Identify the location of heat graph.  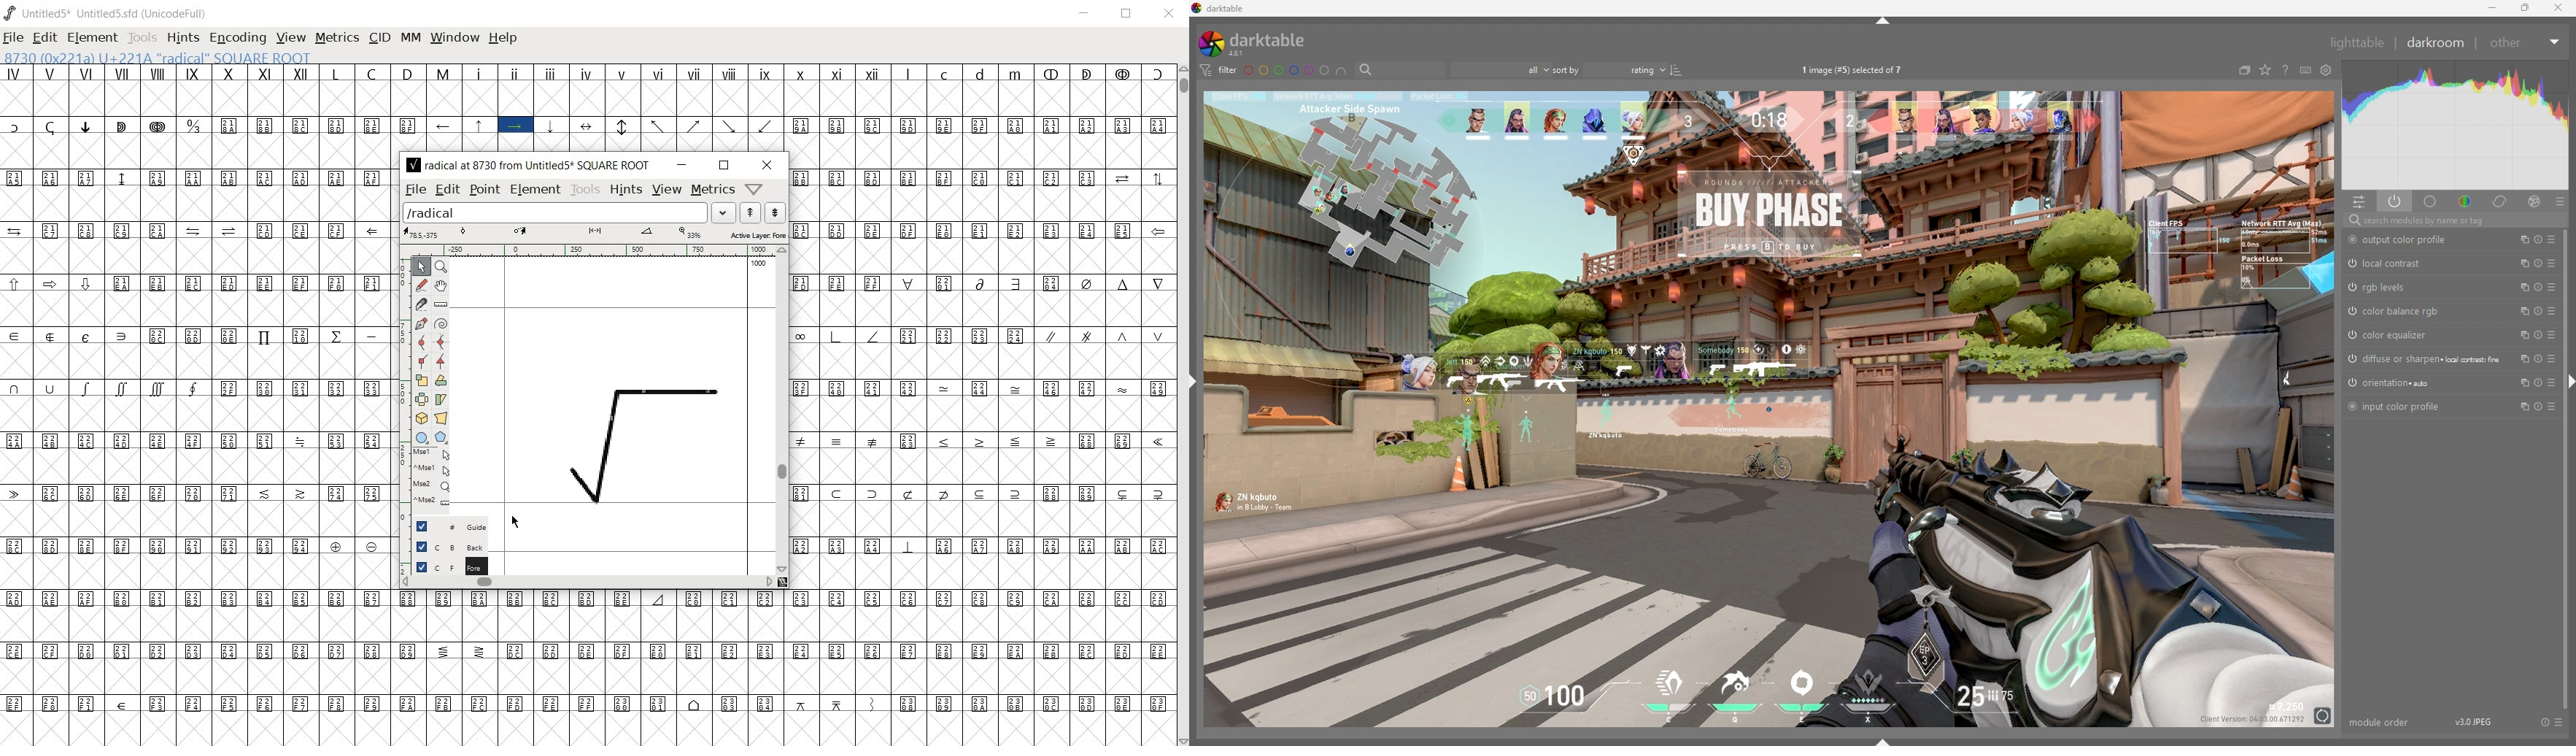
(2456, 125).